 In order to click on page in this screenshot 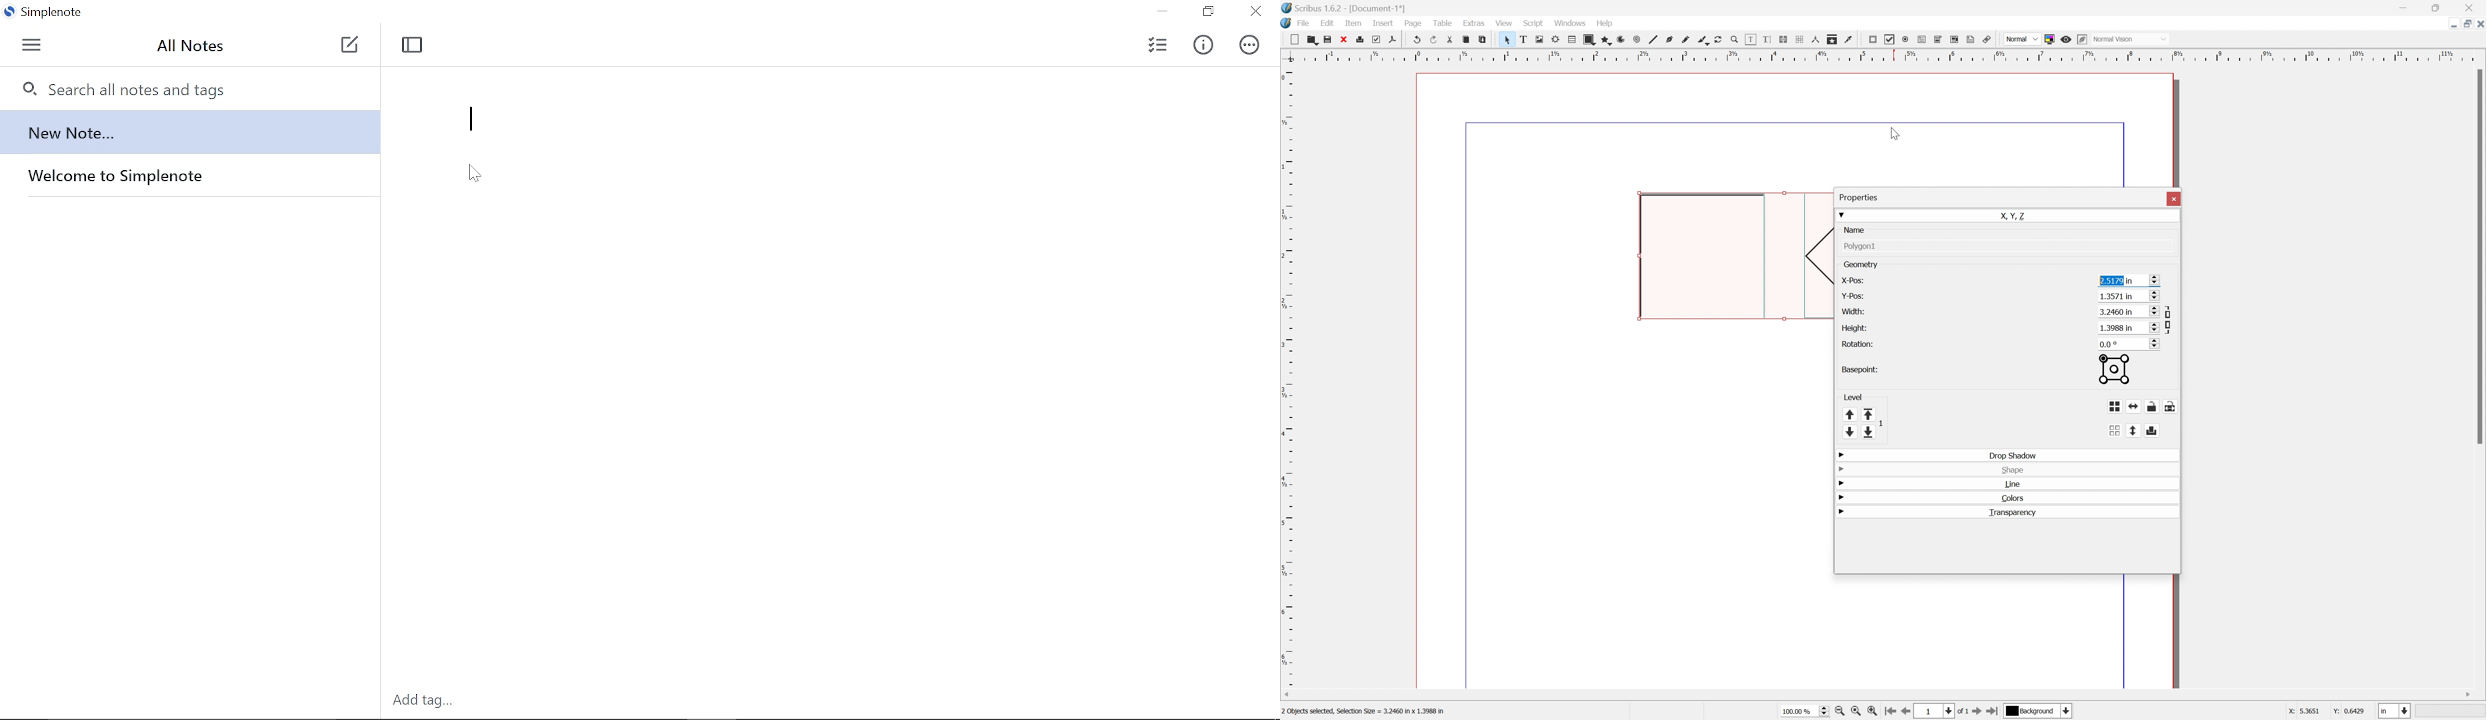, I will do `click(1414, 23)`.